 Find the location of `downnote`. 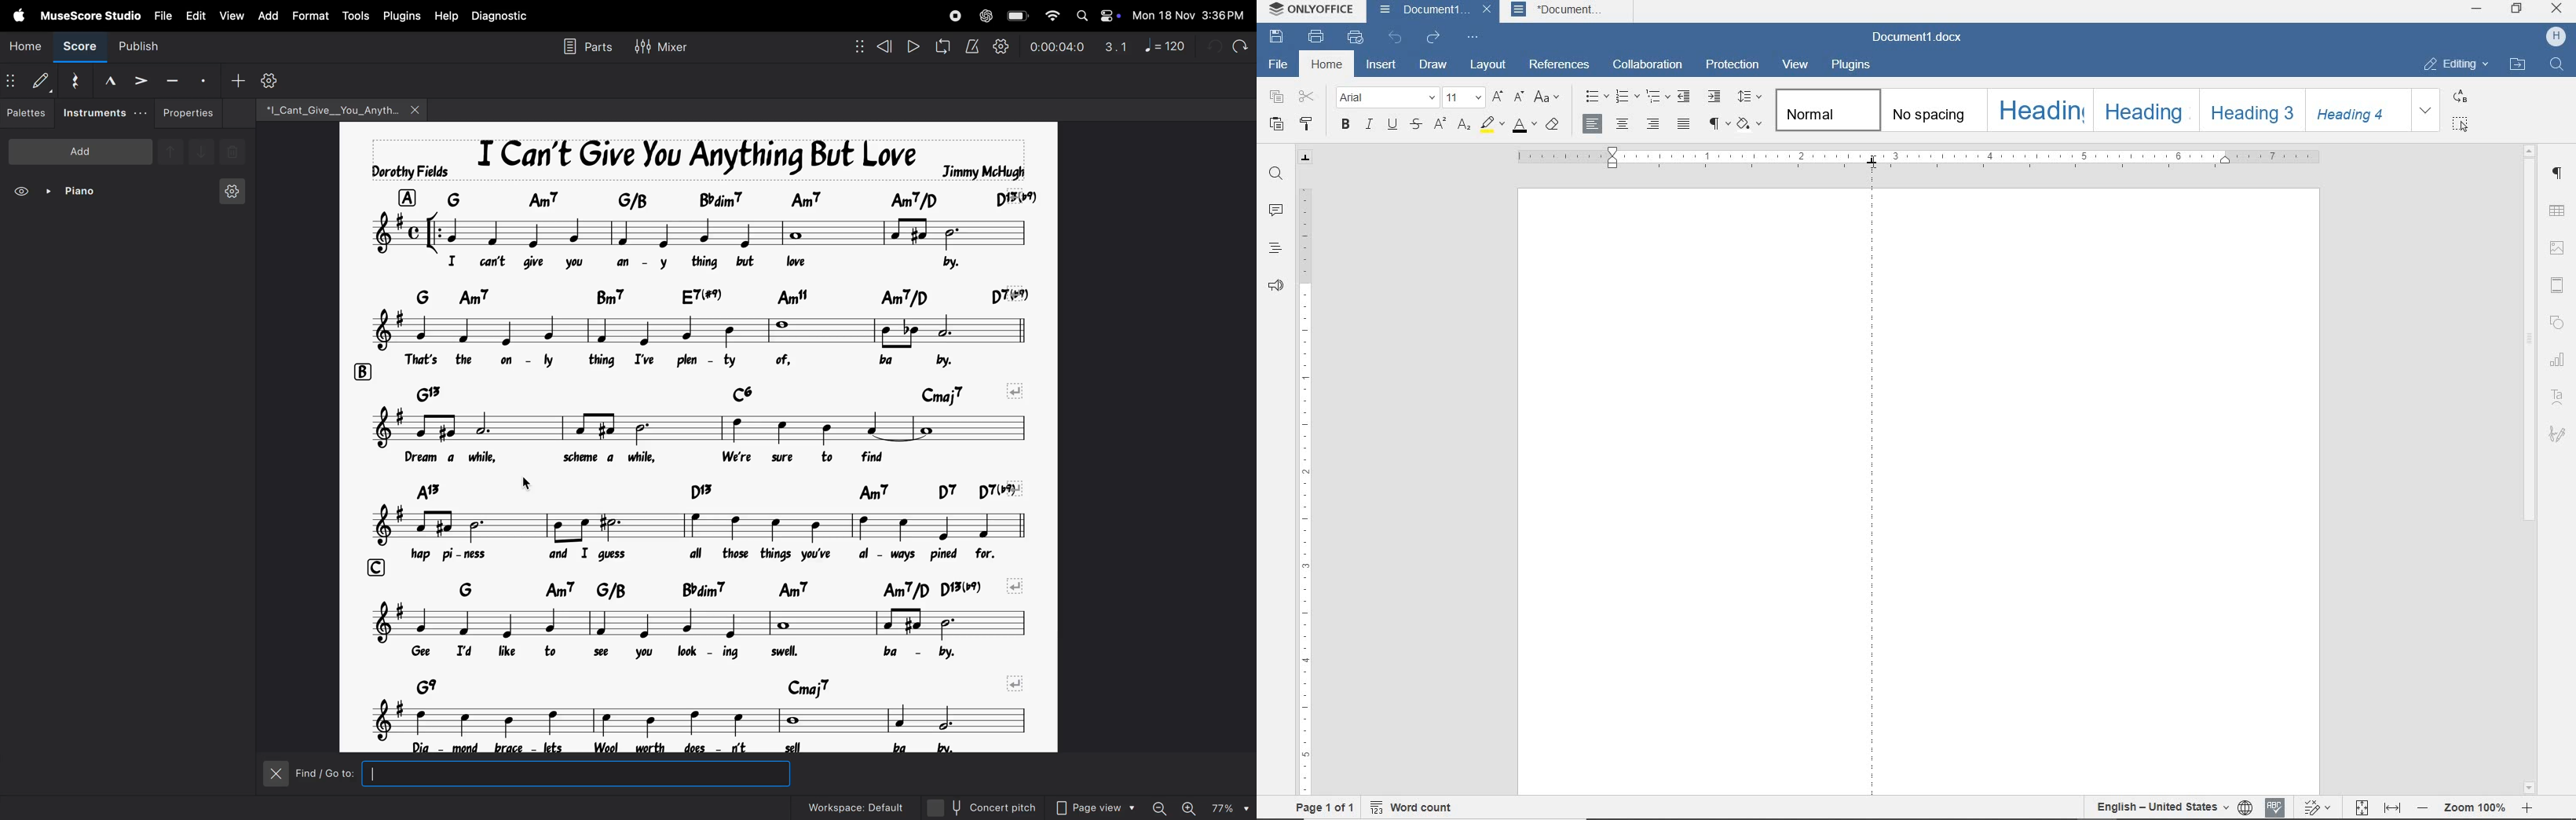

downnote is located at coordinates (200, 150).